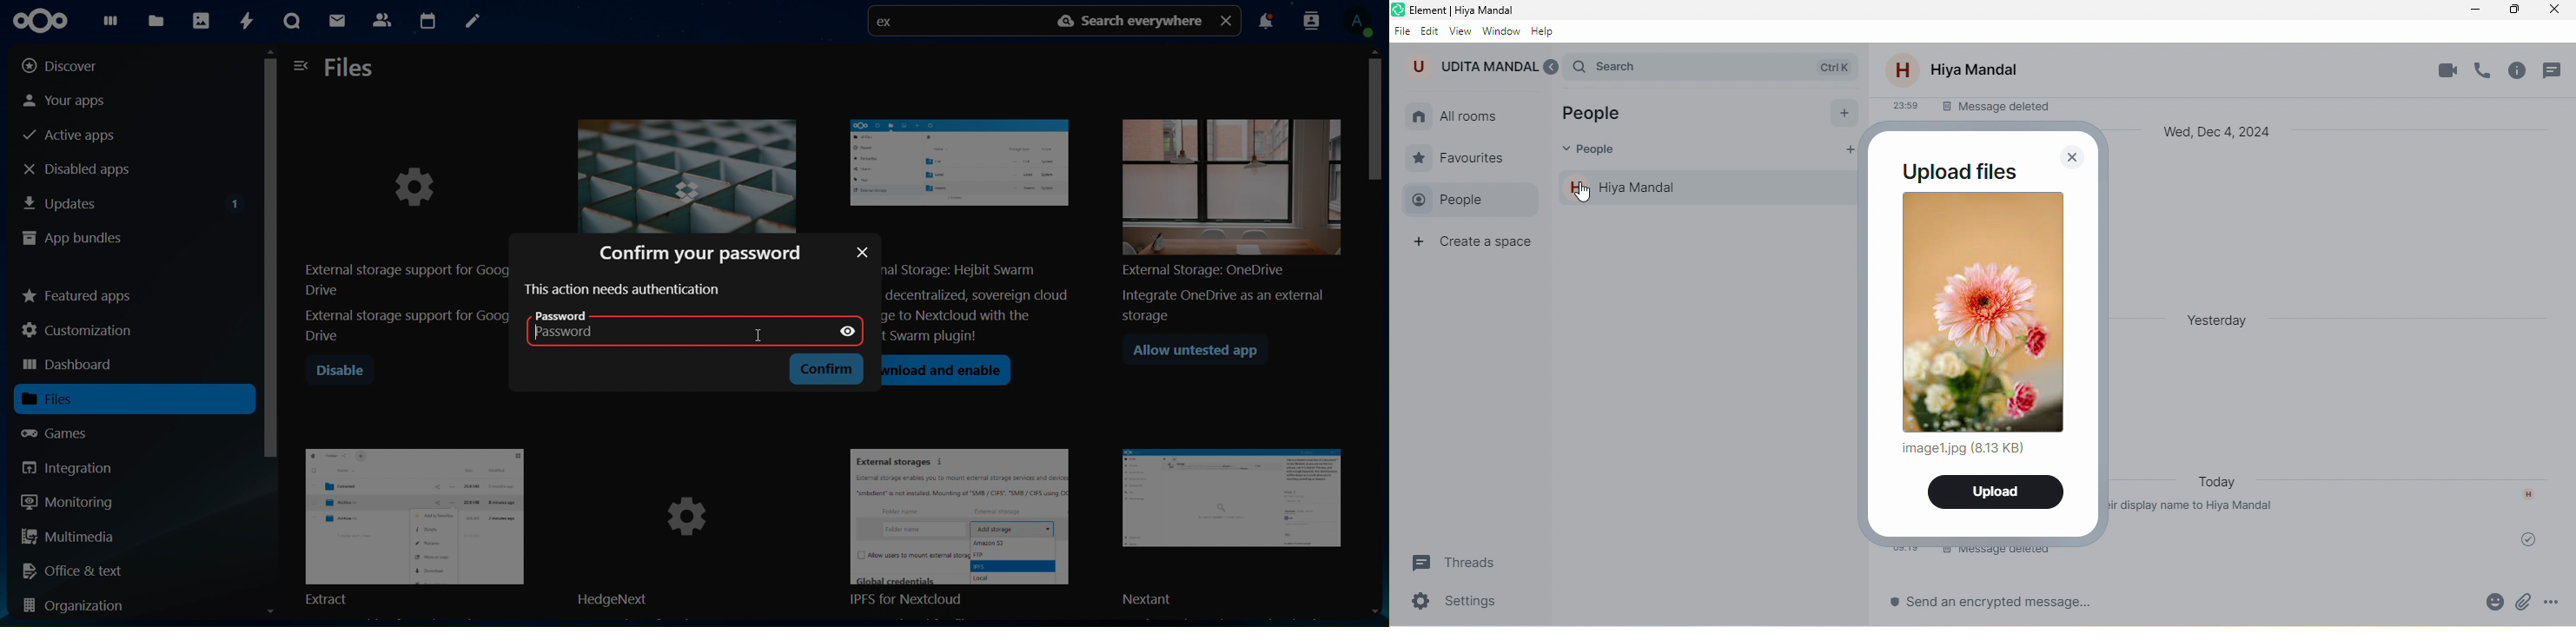 This screenshot has height=644, width=2576. Describe the element at coordinates (889, 23) in the screenshot. I see `ex` at that location.